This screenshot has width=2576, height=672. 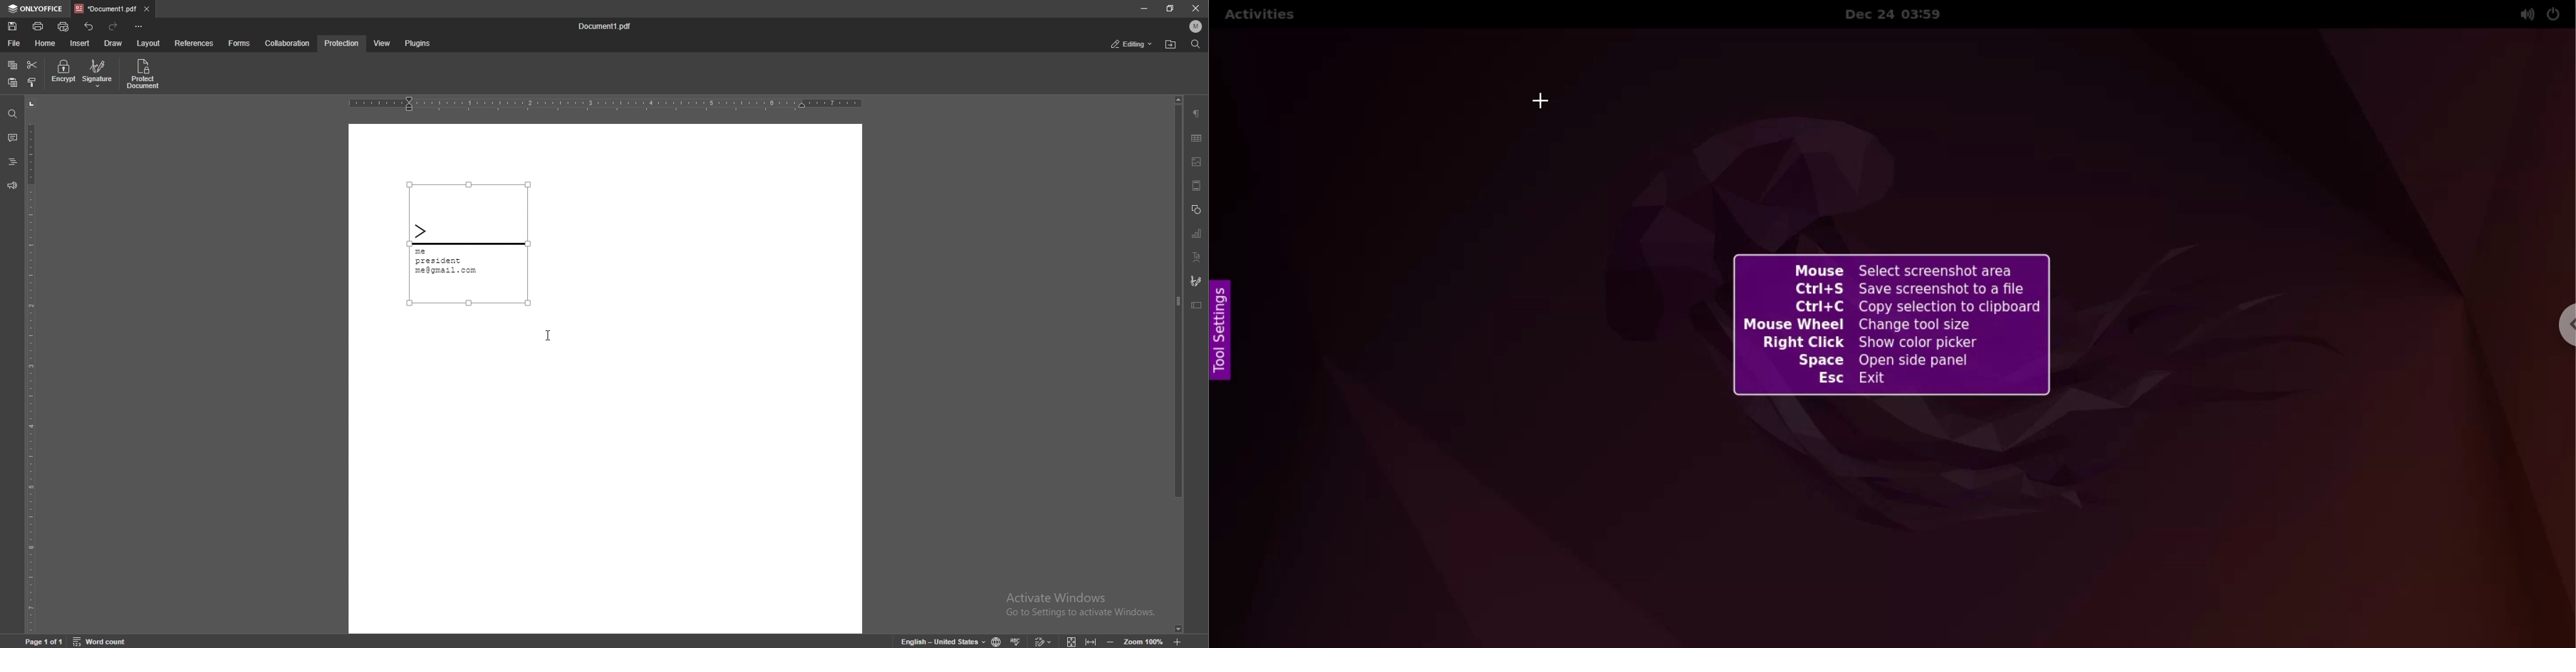 I want to click on paragraph, so click(x=1196, y=115).